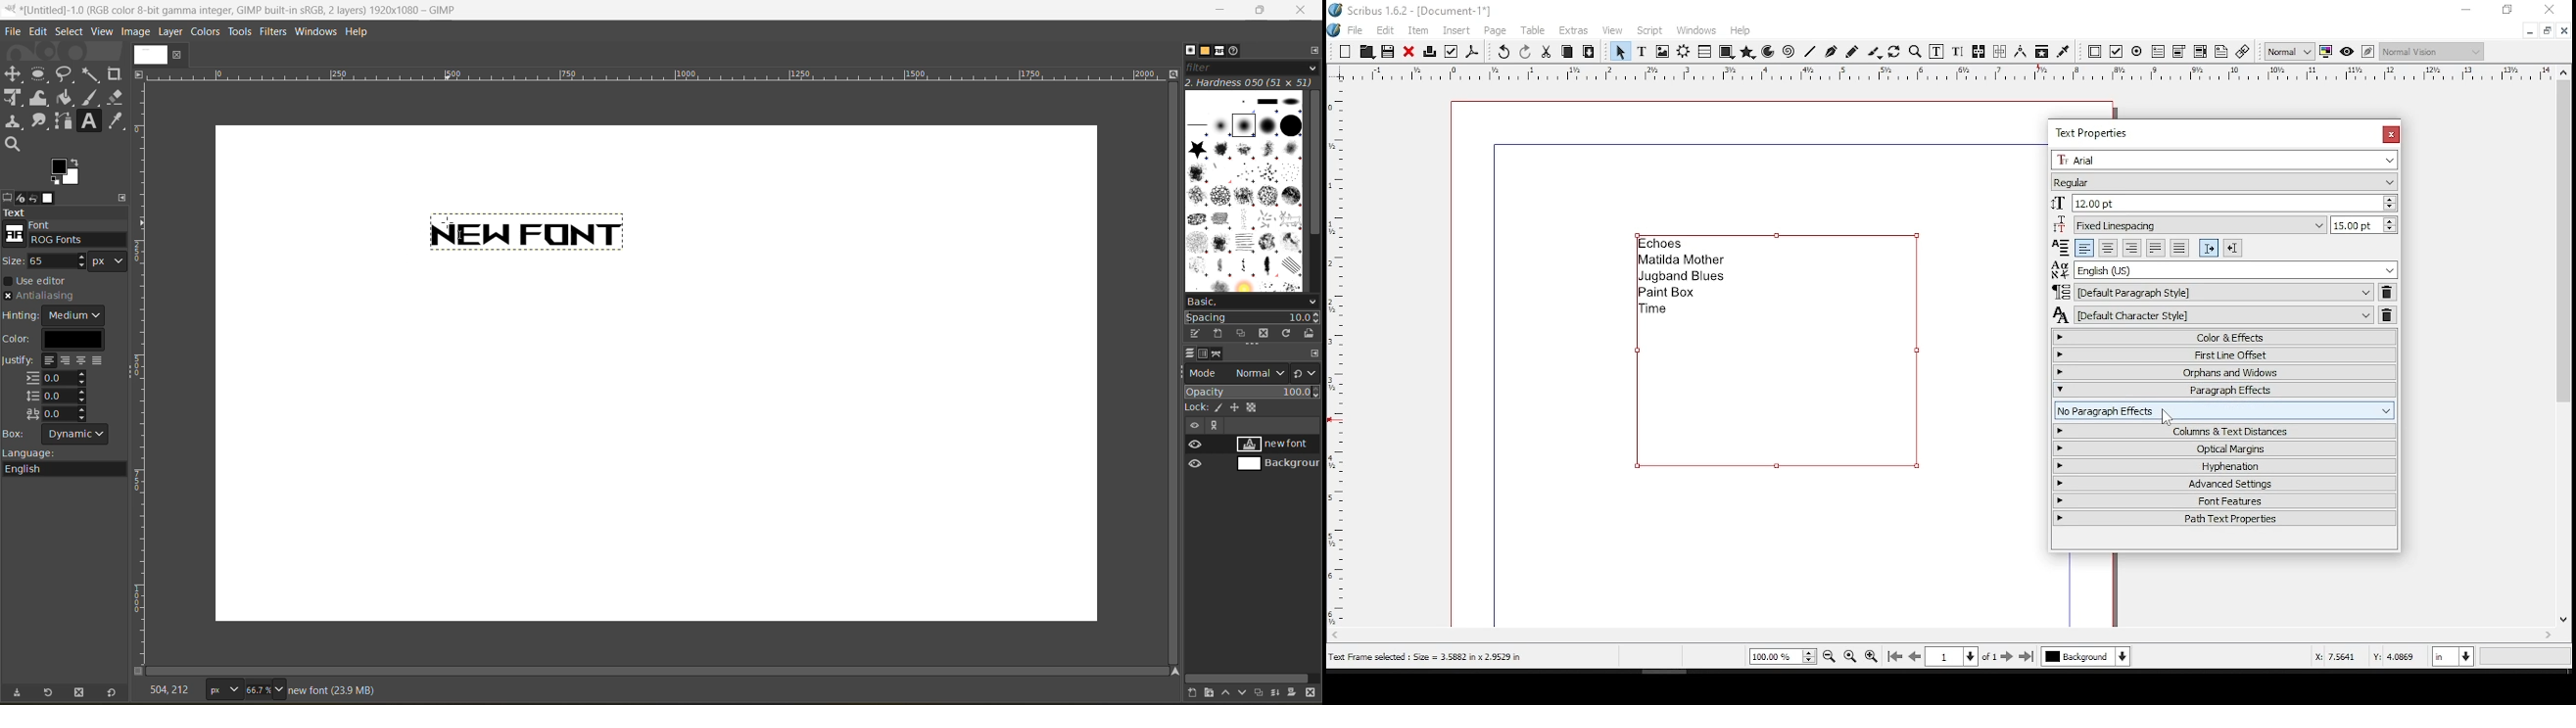 Image resolution: width=2576 pixels, height=728 pixels. Describe the element at coordinates (2529, 31) in the screenshot. I see `minimize` at that location.